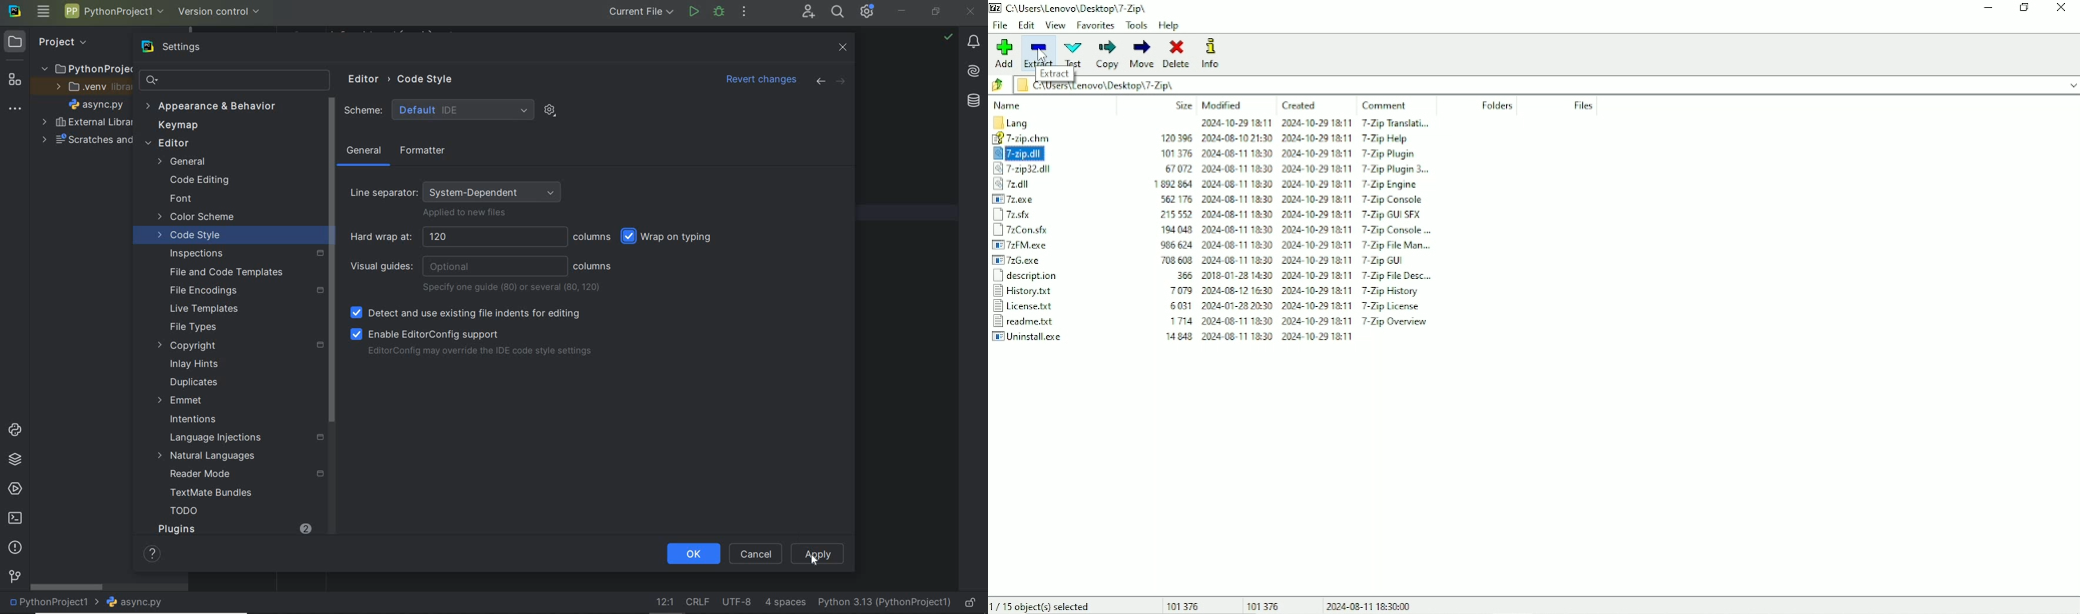 The height and width of the screenshot is (616, 2100). What do you see at coordinates (1293, 293) in the screenshot?
I see `TON 2024-08-121&30 2026-70-291211 T-Zip History` at bounding box center [1293, 293].